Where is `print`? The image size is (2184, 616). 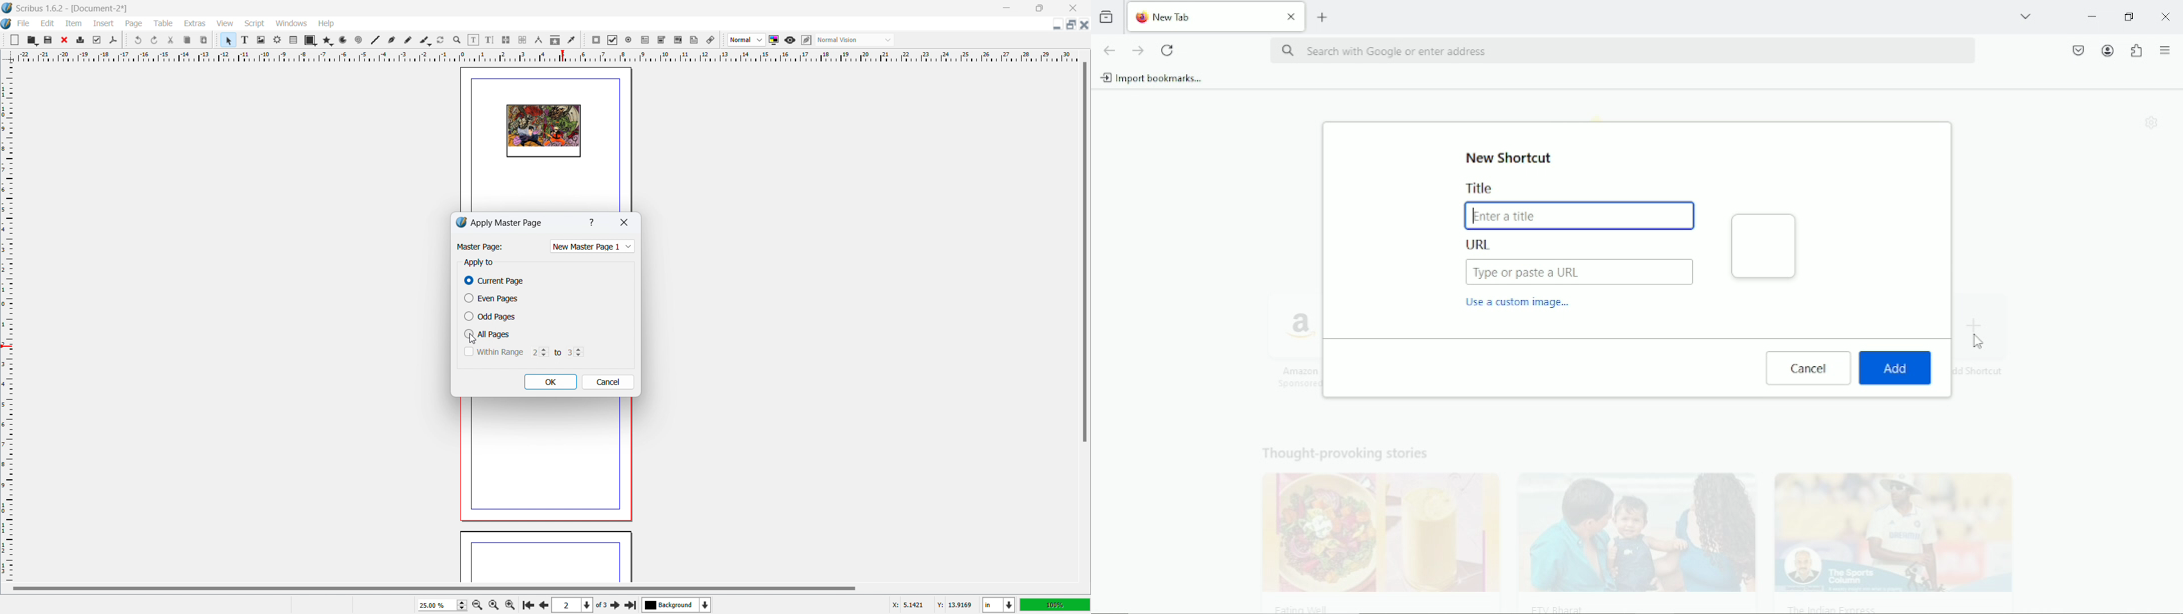
print is located at coordinates (81, 39).